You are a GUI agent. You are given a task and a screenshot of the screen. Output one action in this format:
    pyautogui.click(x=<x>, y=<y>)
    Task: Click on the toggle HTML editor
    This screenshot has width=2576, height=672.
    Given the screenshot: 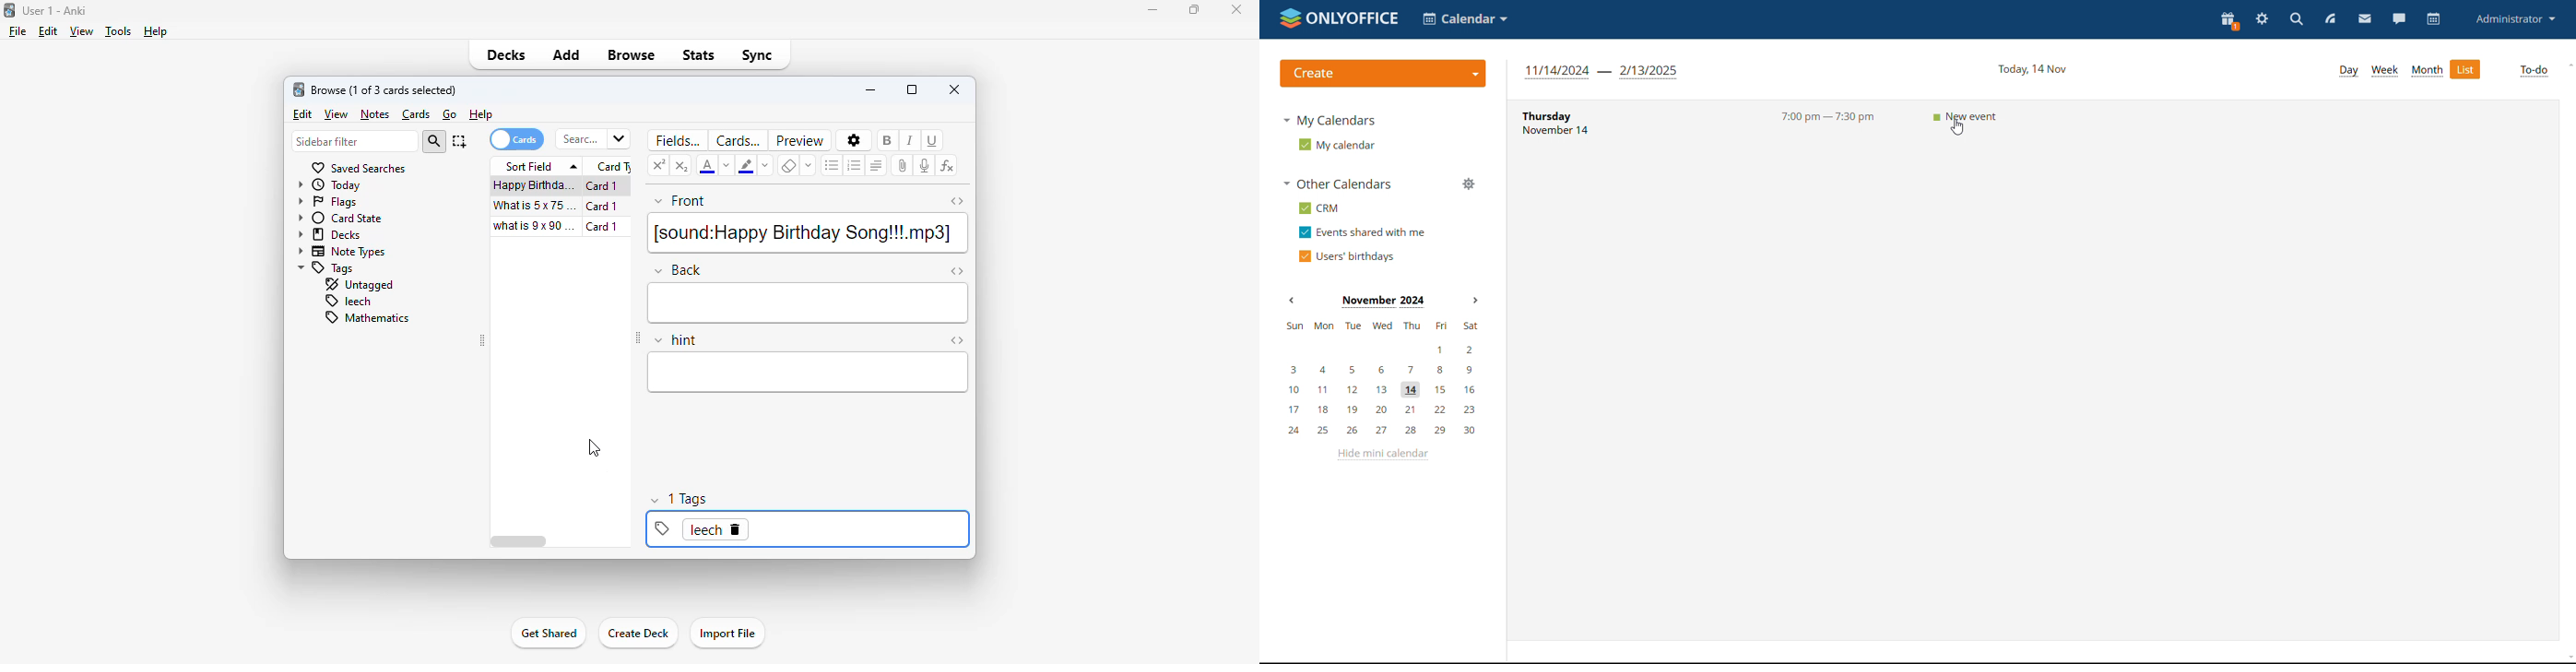 What is the action you would take?
    pyautogui.click(x=956, y=201)
    